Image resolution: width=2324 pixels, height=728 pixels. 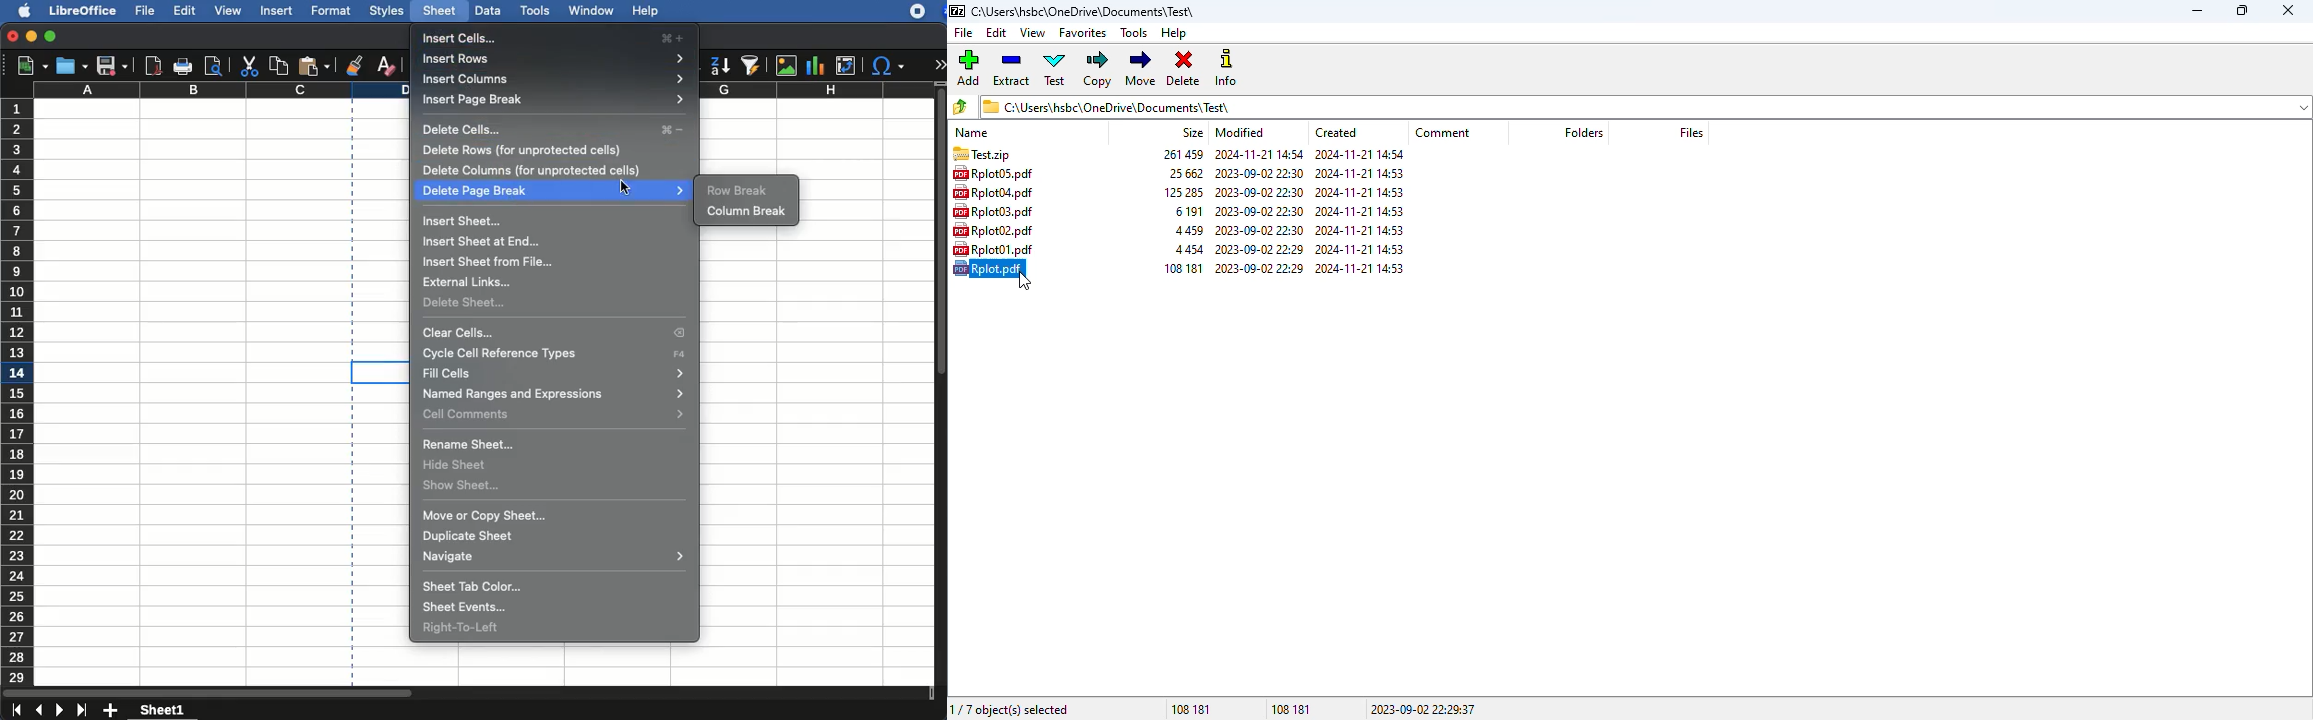 What do you see at coordinates (555, 191) in the screenshot?
I see `delete page break` at bounding box center [555, 191].